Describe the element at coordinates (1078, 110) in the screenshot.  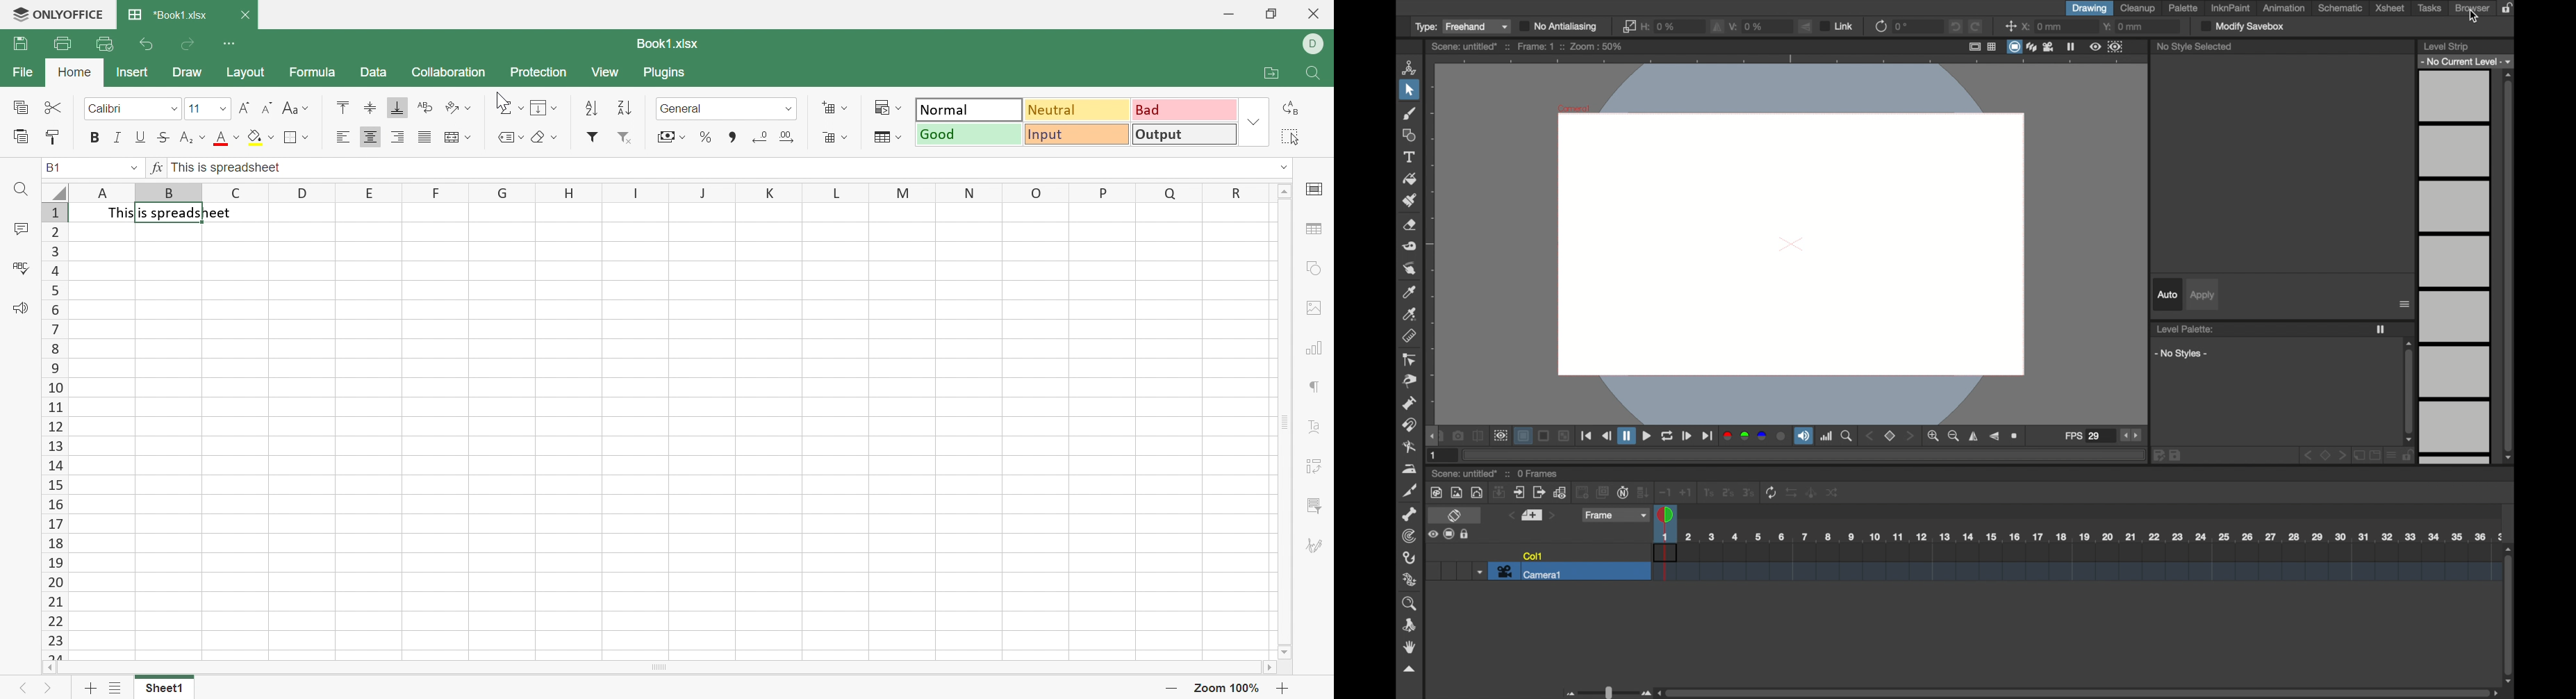
I see `Neutral` at that location.